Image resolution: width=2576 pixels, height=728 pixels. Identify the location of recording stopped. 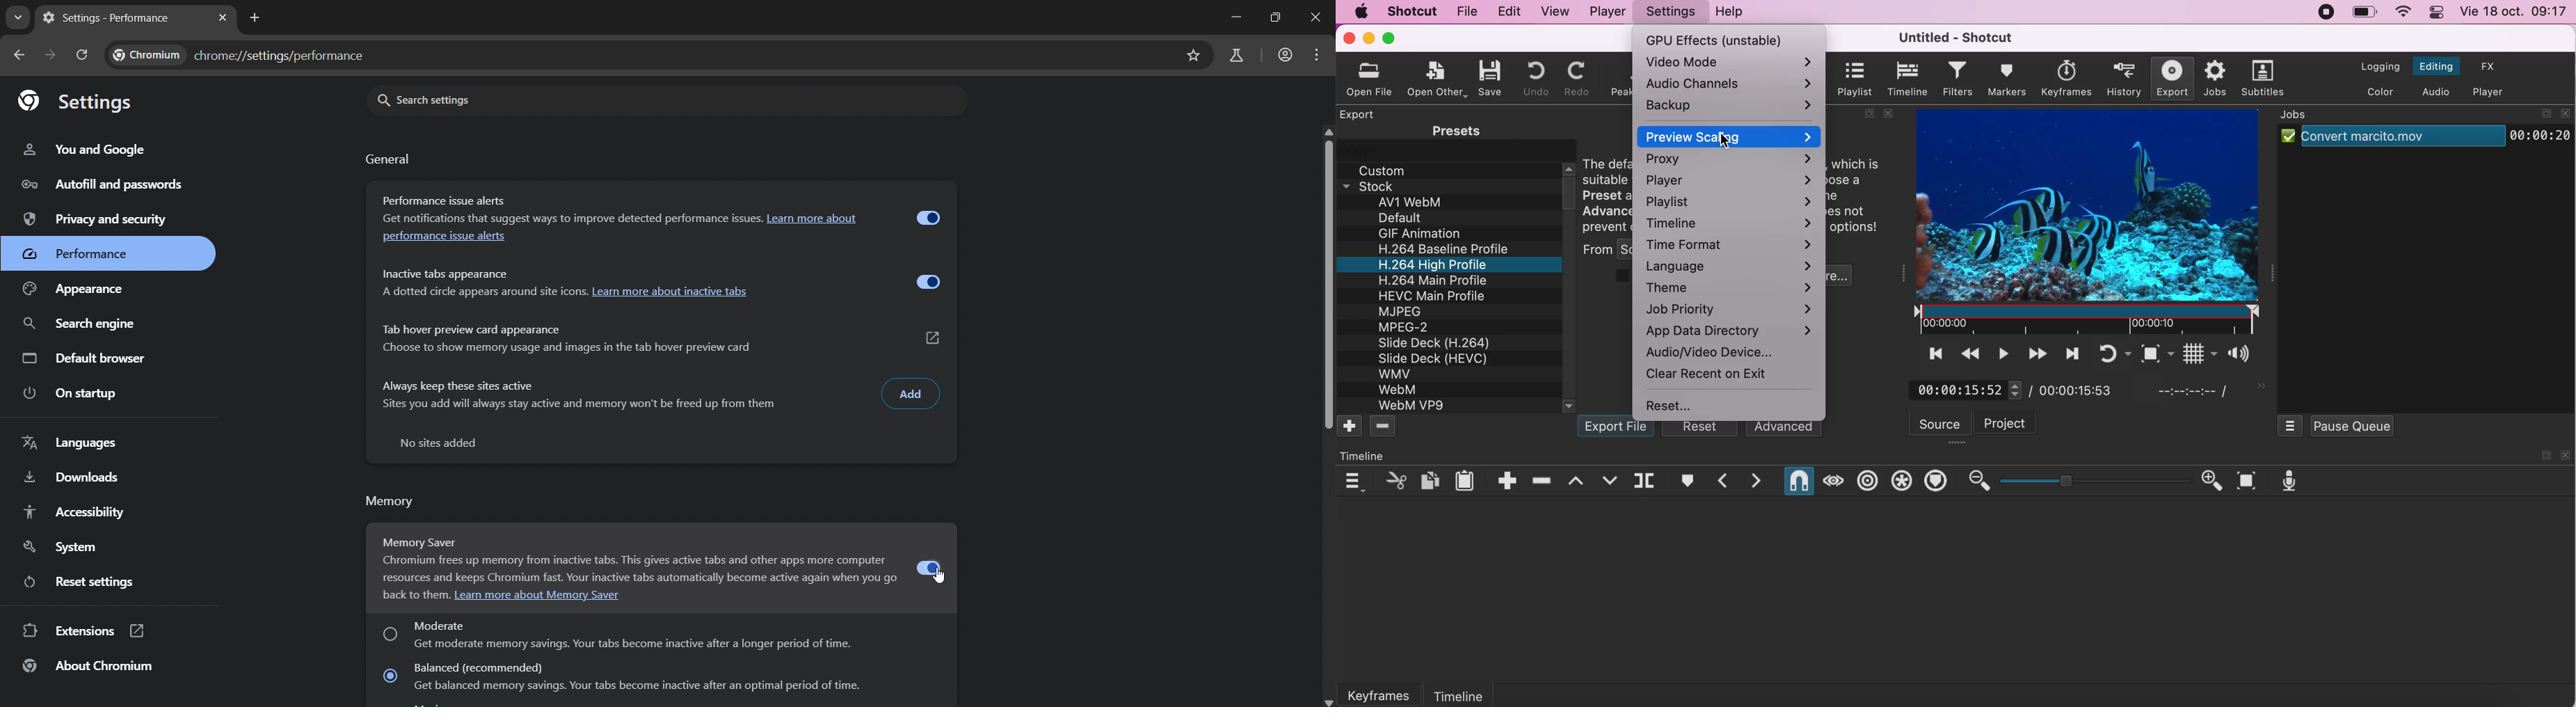
(2325, 11).